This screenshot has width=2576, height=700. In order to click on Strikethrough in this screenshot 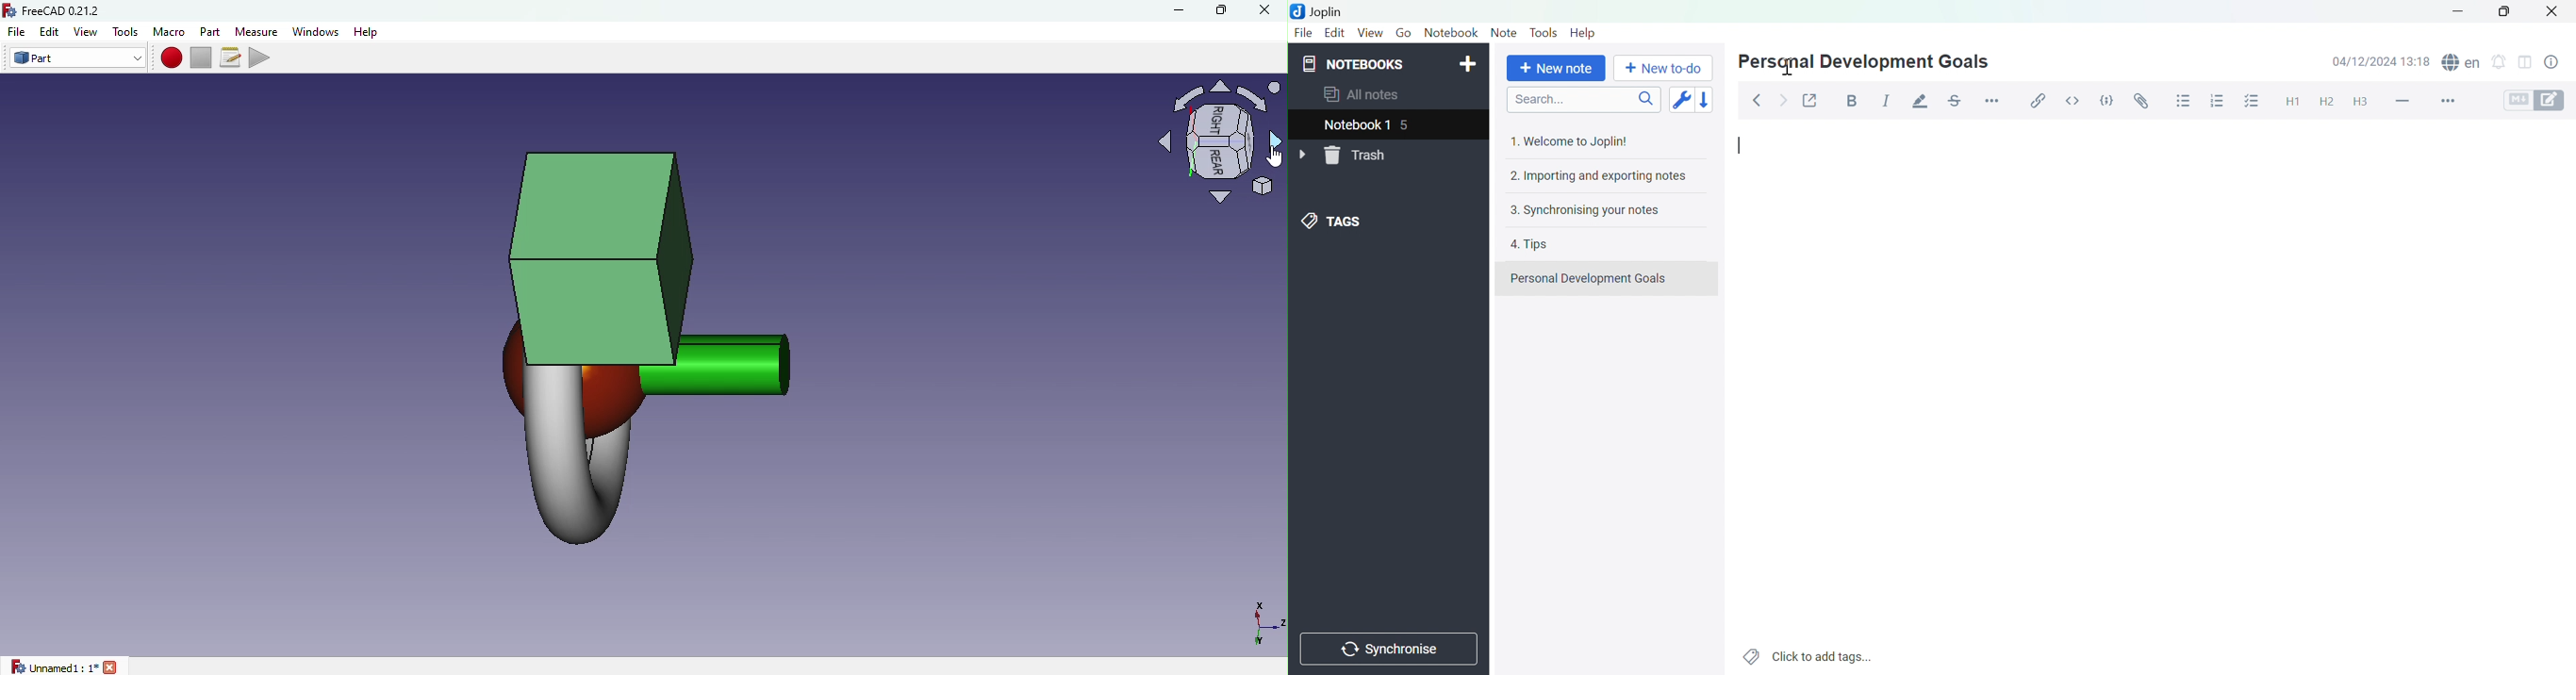, I will do `click(1958, 98)`.